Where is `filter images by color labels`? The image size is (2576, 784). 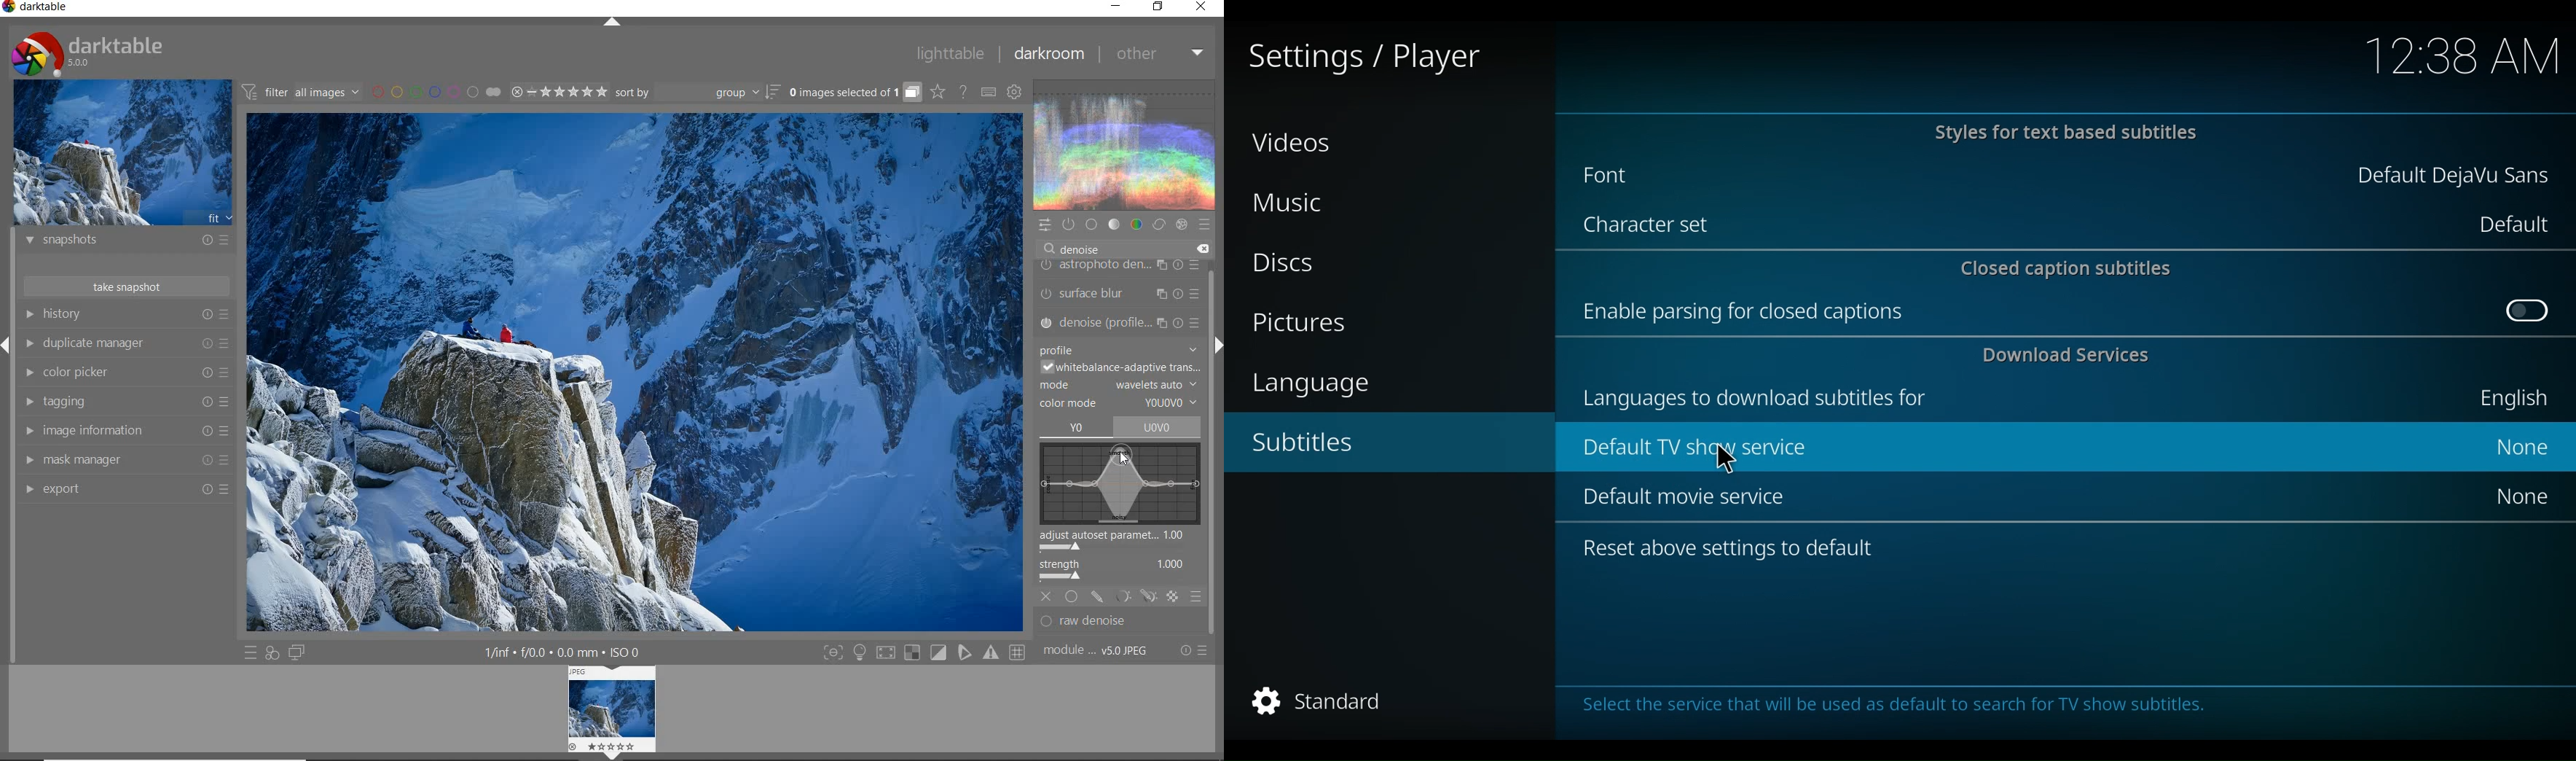 filter images by color labels is located at coordinates (436, 91).